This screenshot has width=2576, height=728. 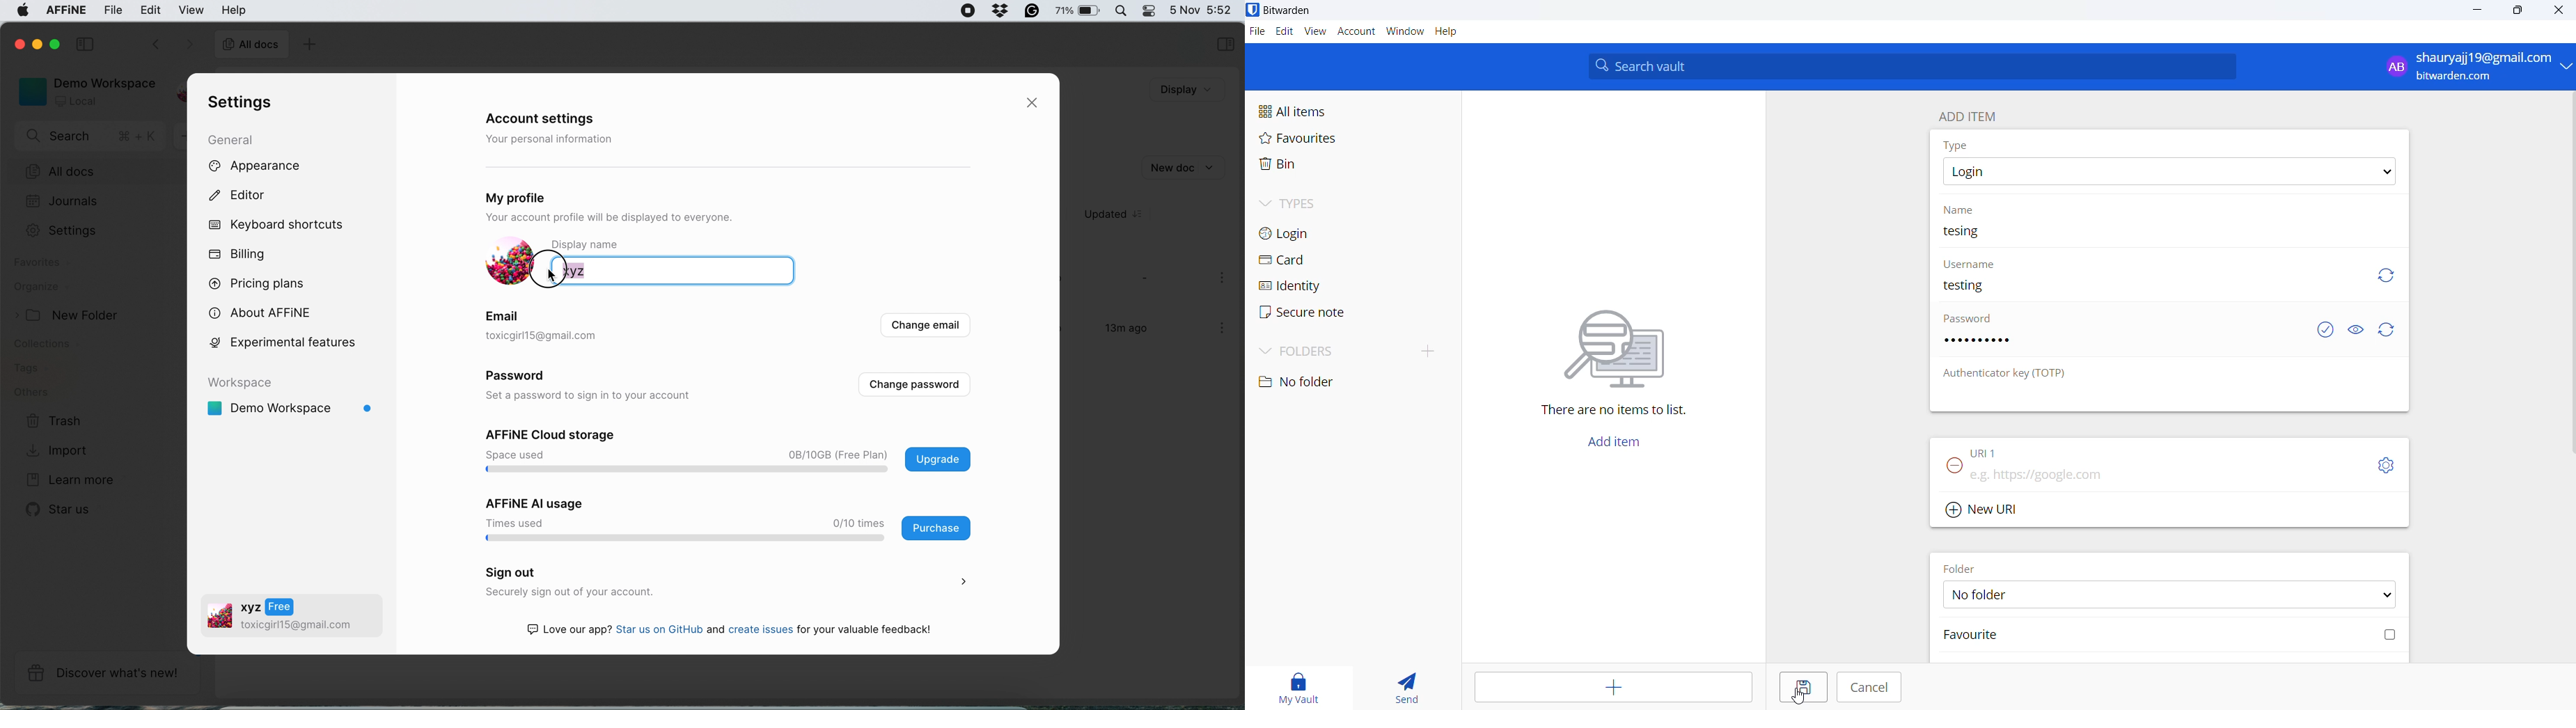 I want to click on more options, so click(x=1224, y=329).